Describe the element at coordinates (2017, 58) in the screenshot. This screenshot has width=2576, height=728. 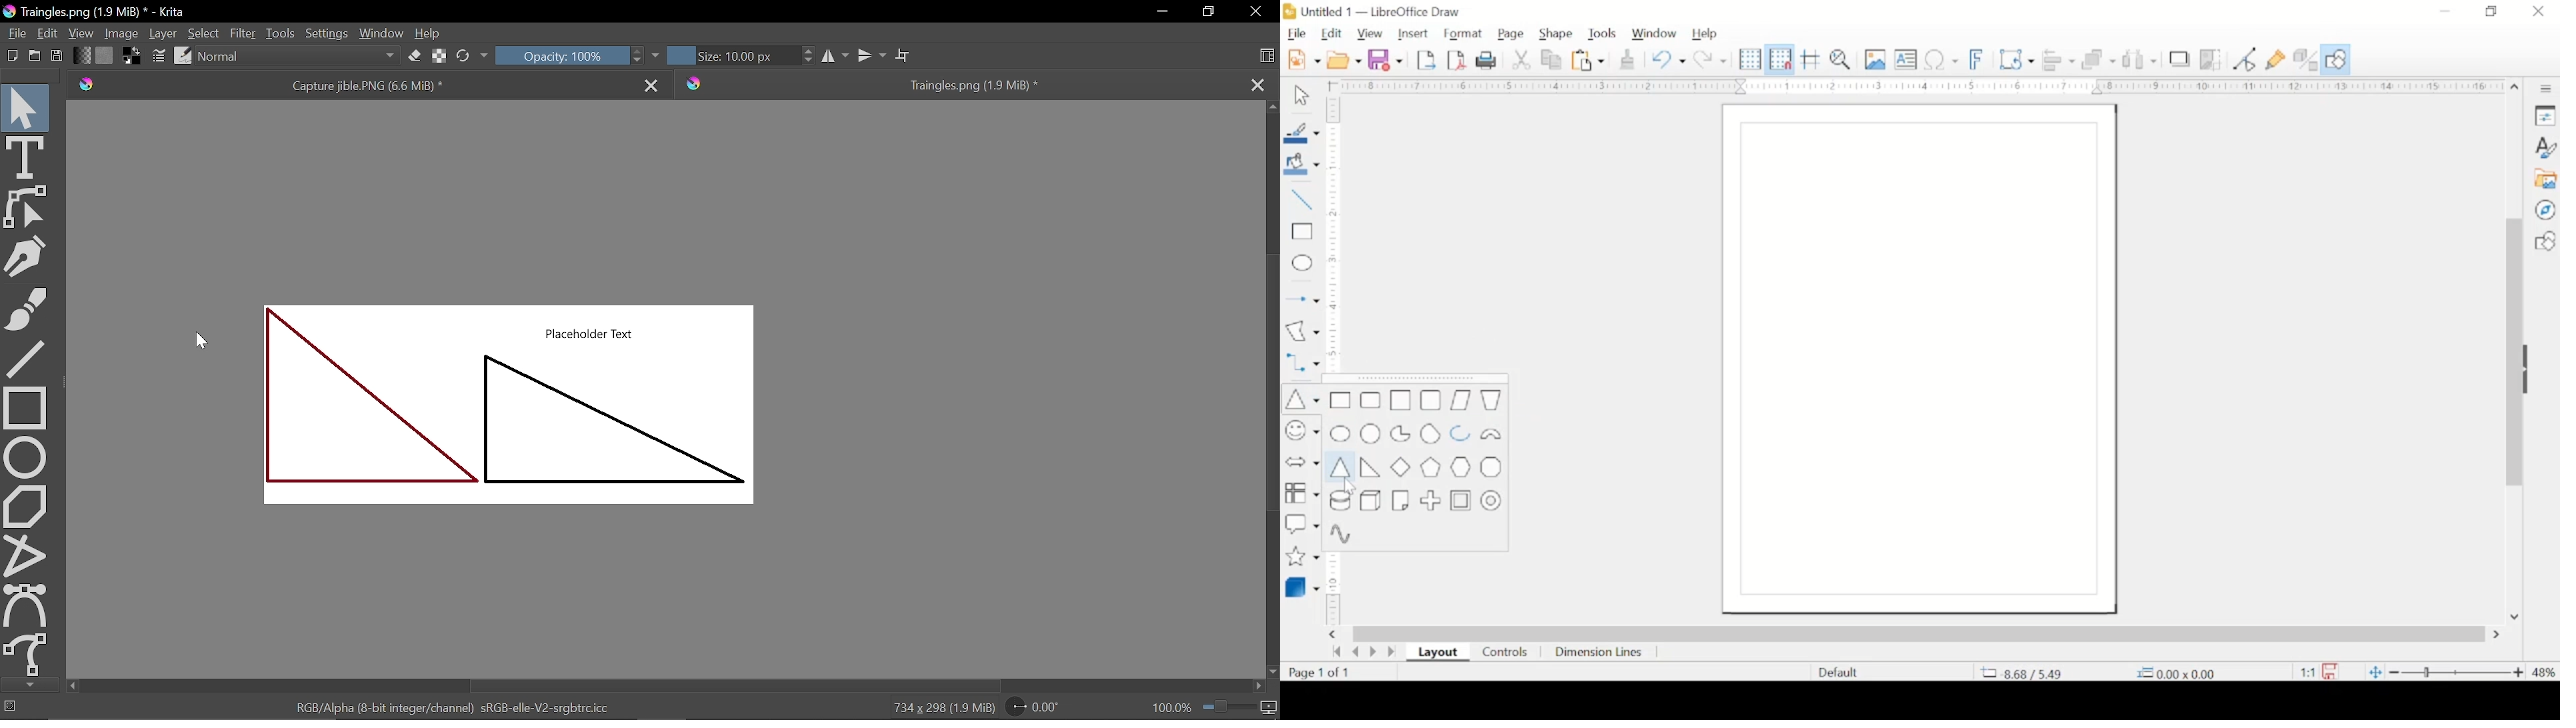
I see `transformations` at that location.